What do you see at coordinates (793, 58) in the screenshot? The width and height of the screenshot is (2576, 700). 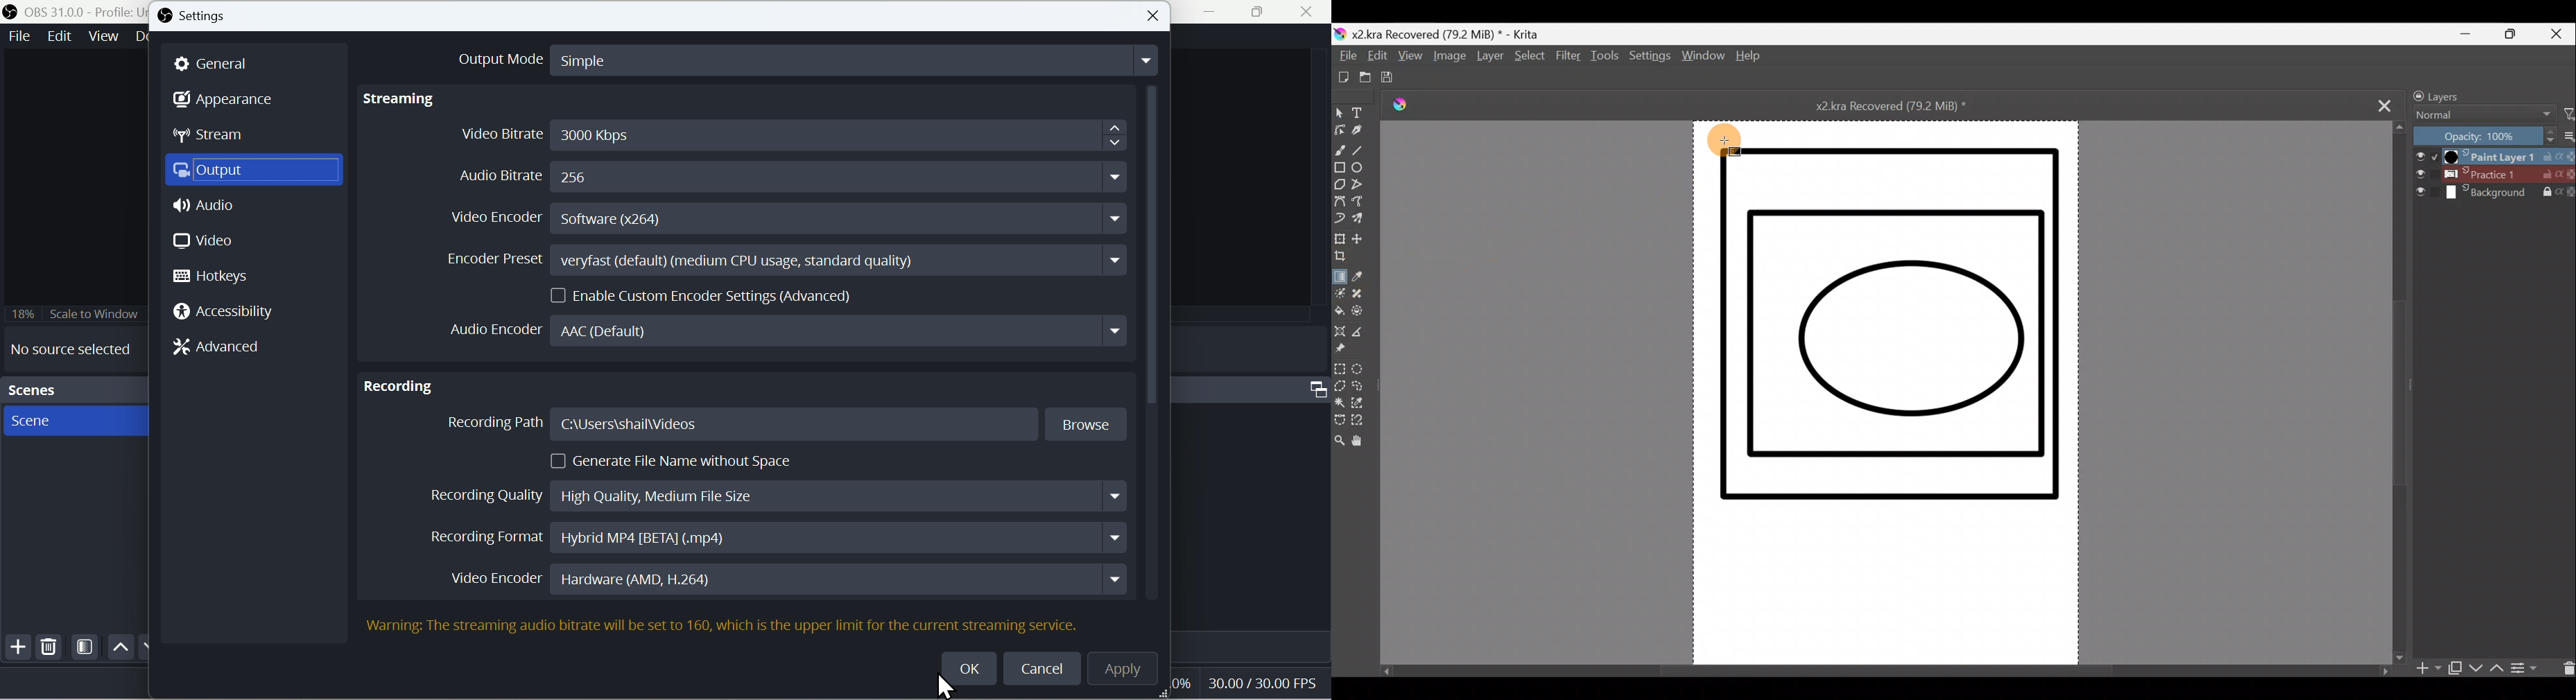 I see `Output Mode` at bounding box center [793, 58].